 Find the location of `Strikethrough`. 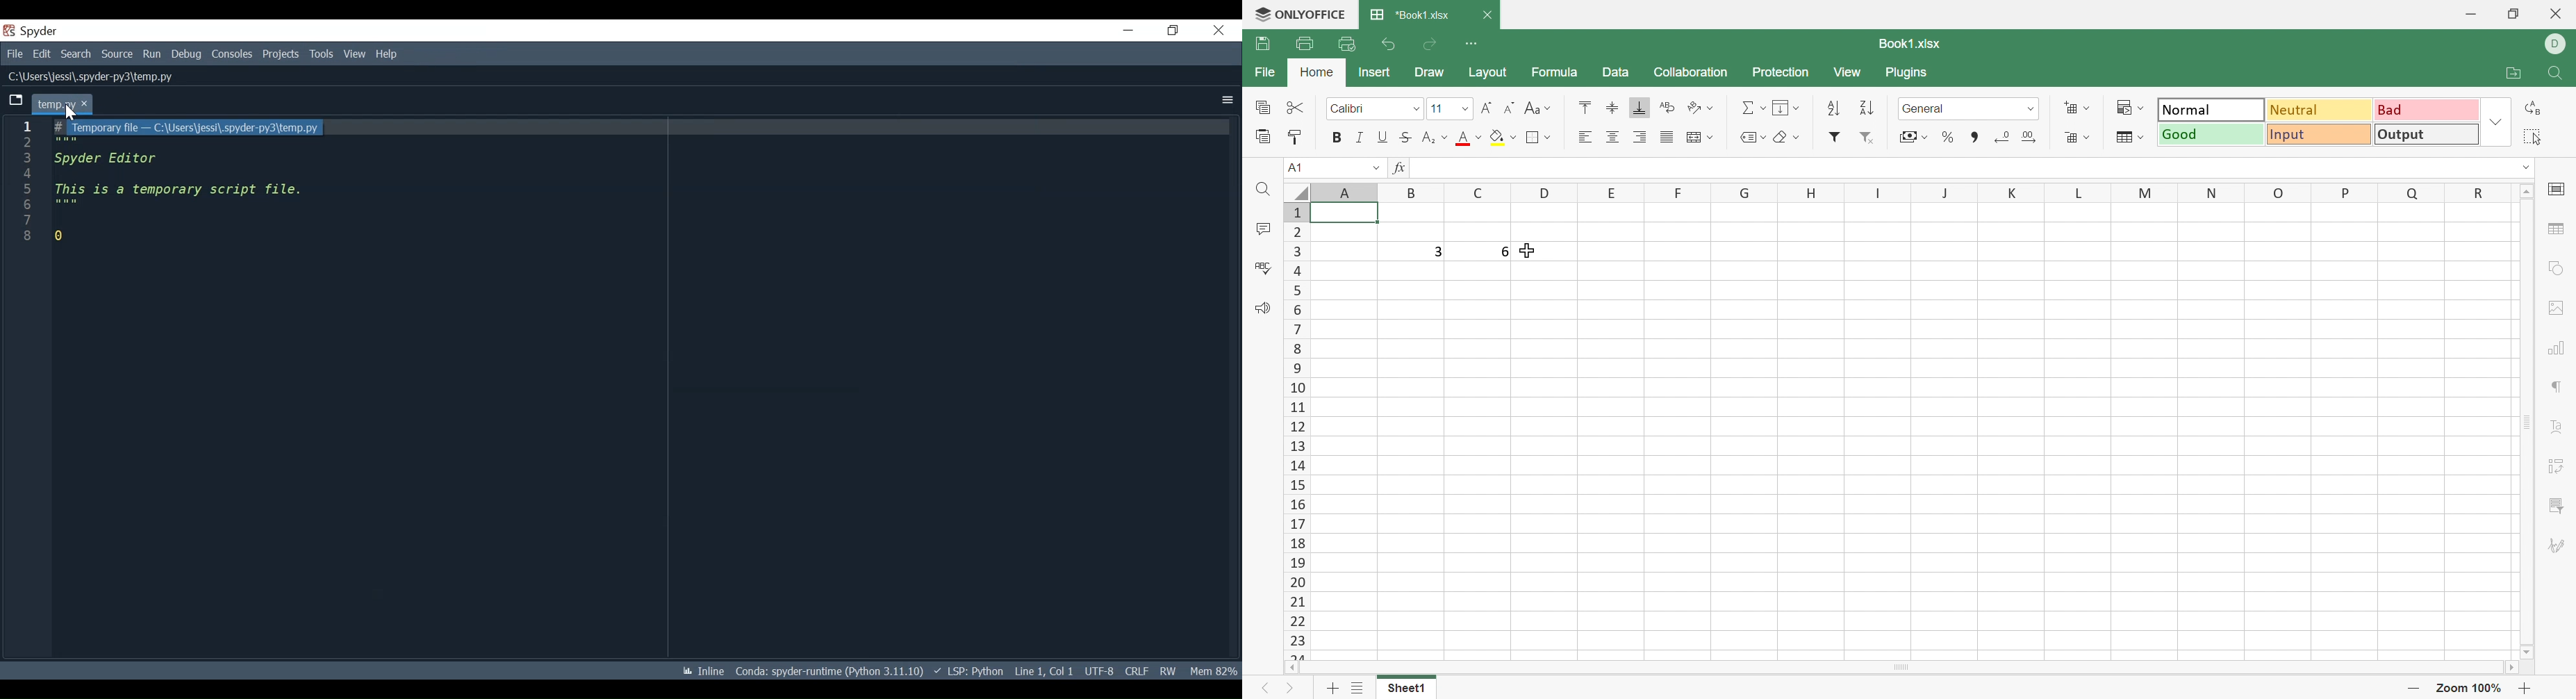

Strikethrough is located at coordinates (1408, 138).